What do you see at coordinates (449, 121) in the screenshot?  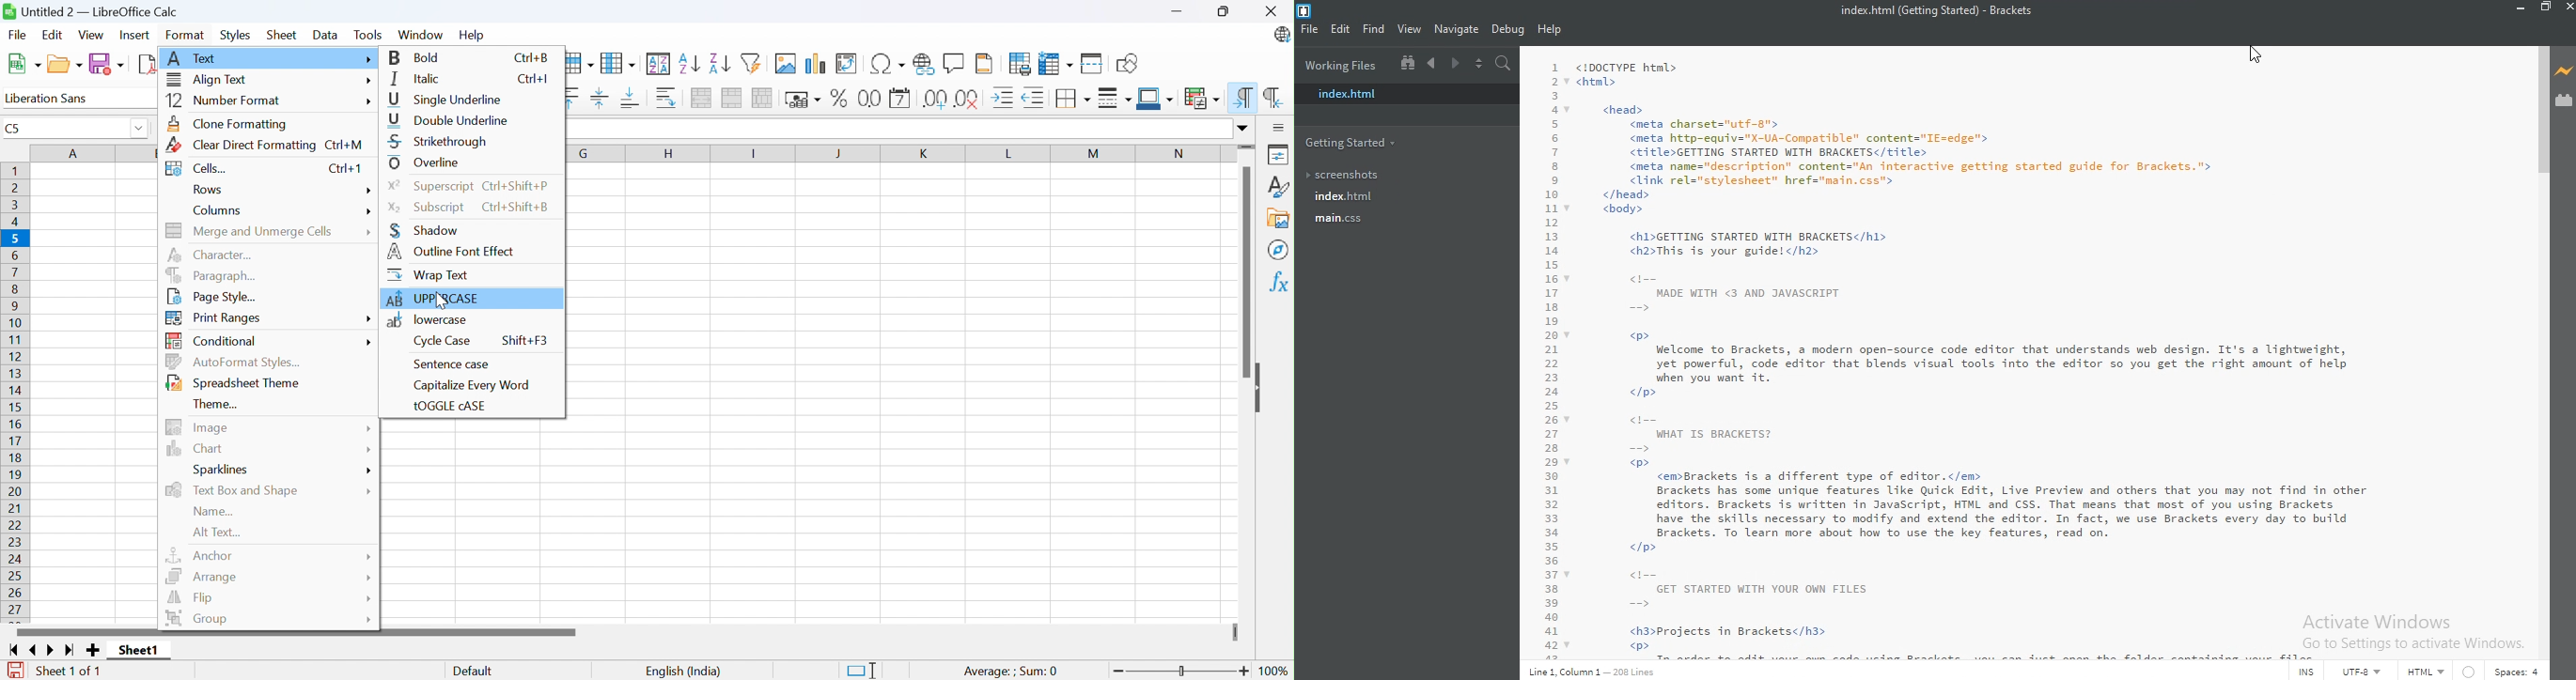 I see `Double underline` at bounding box center [449, 121].